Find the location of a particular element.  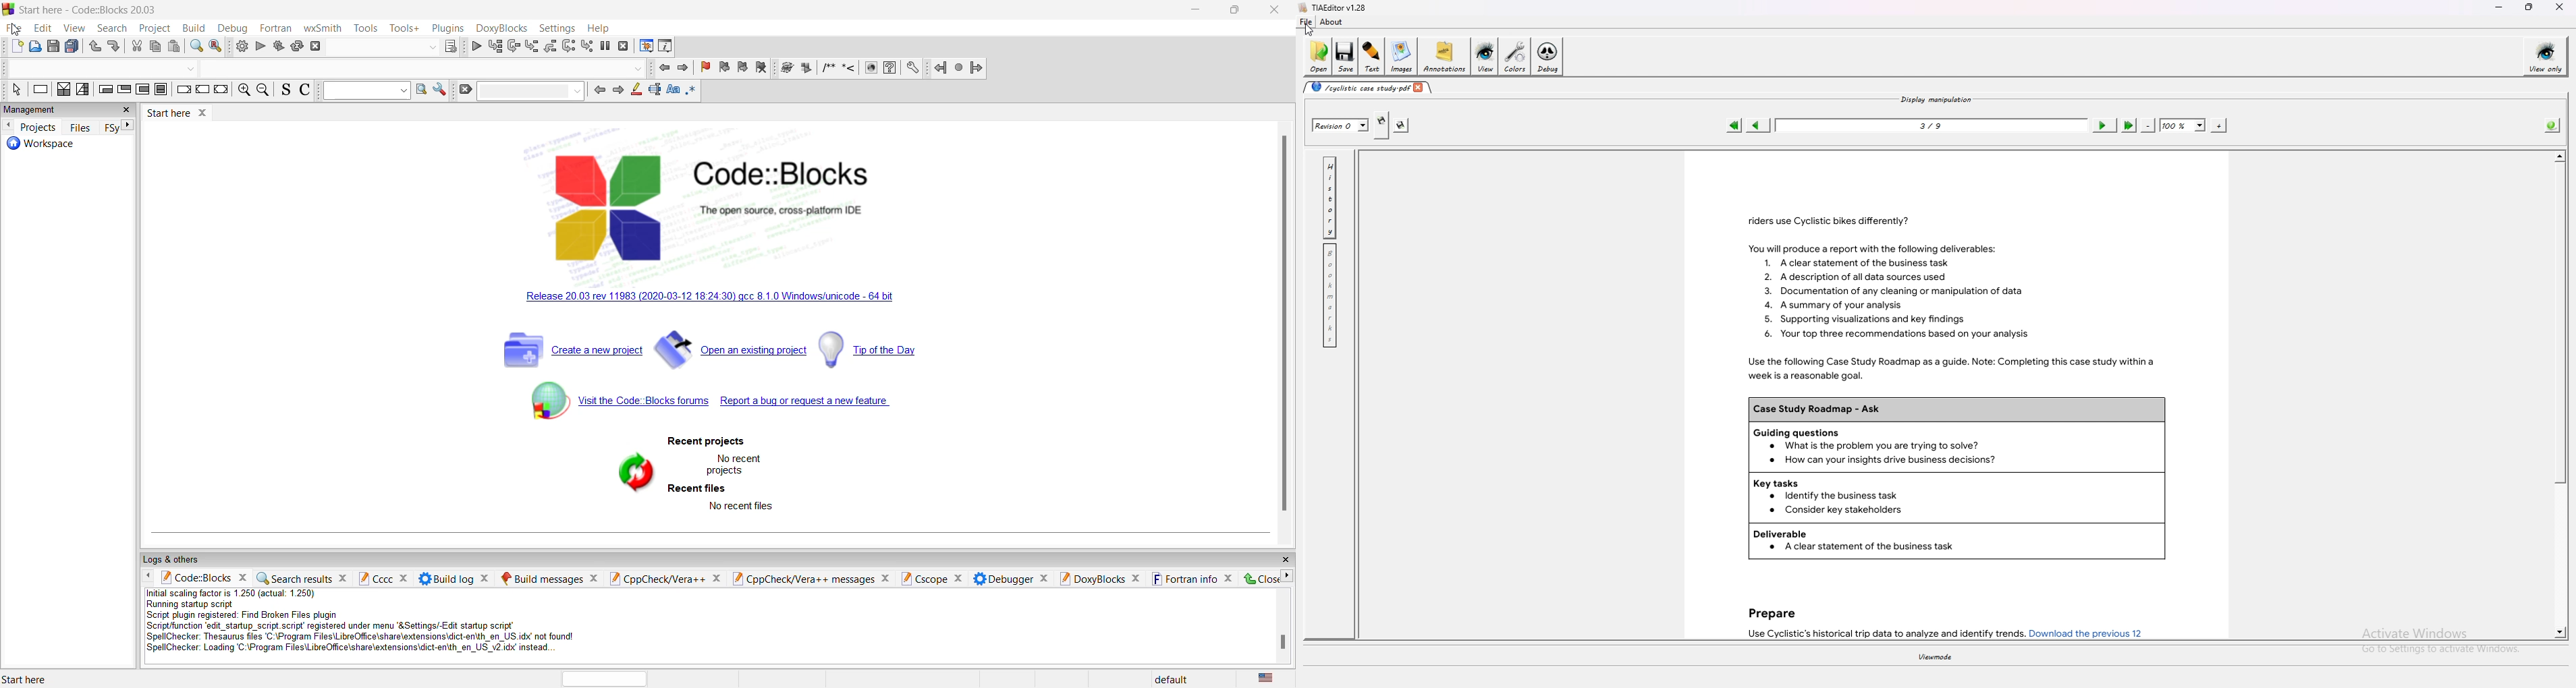

minimize is located at coordinates (1197, 10).